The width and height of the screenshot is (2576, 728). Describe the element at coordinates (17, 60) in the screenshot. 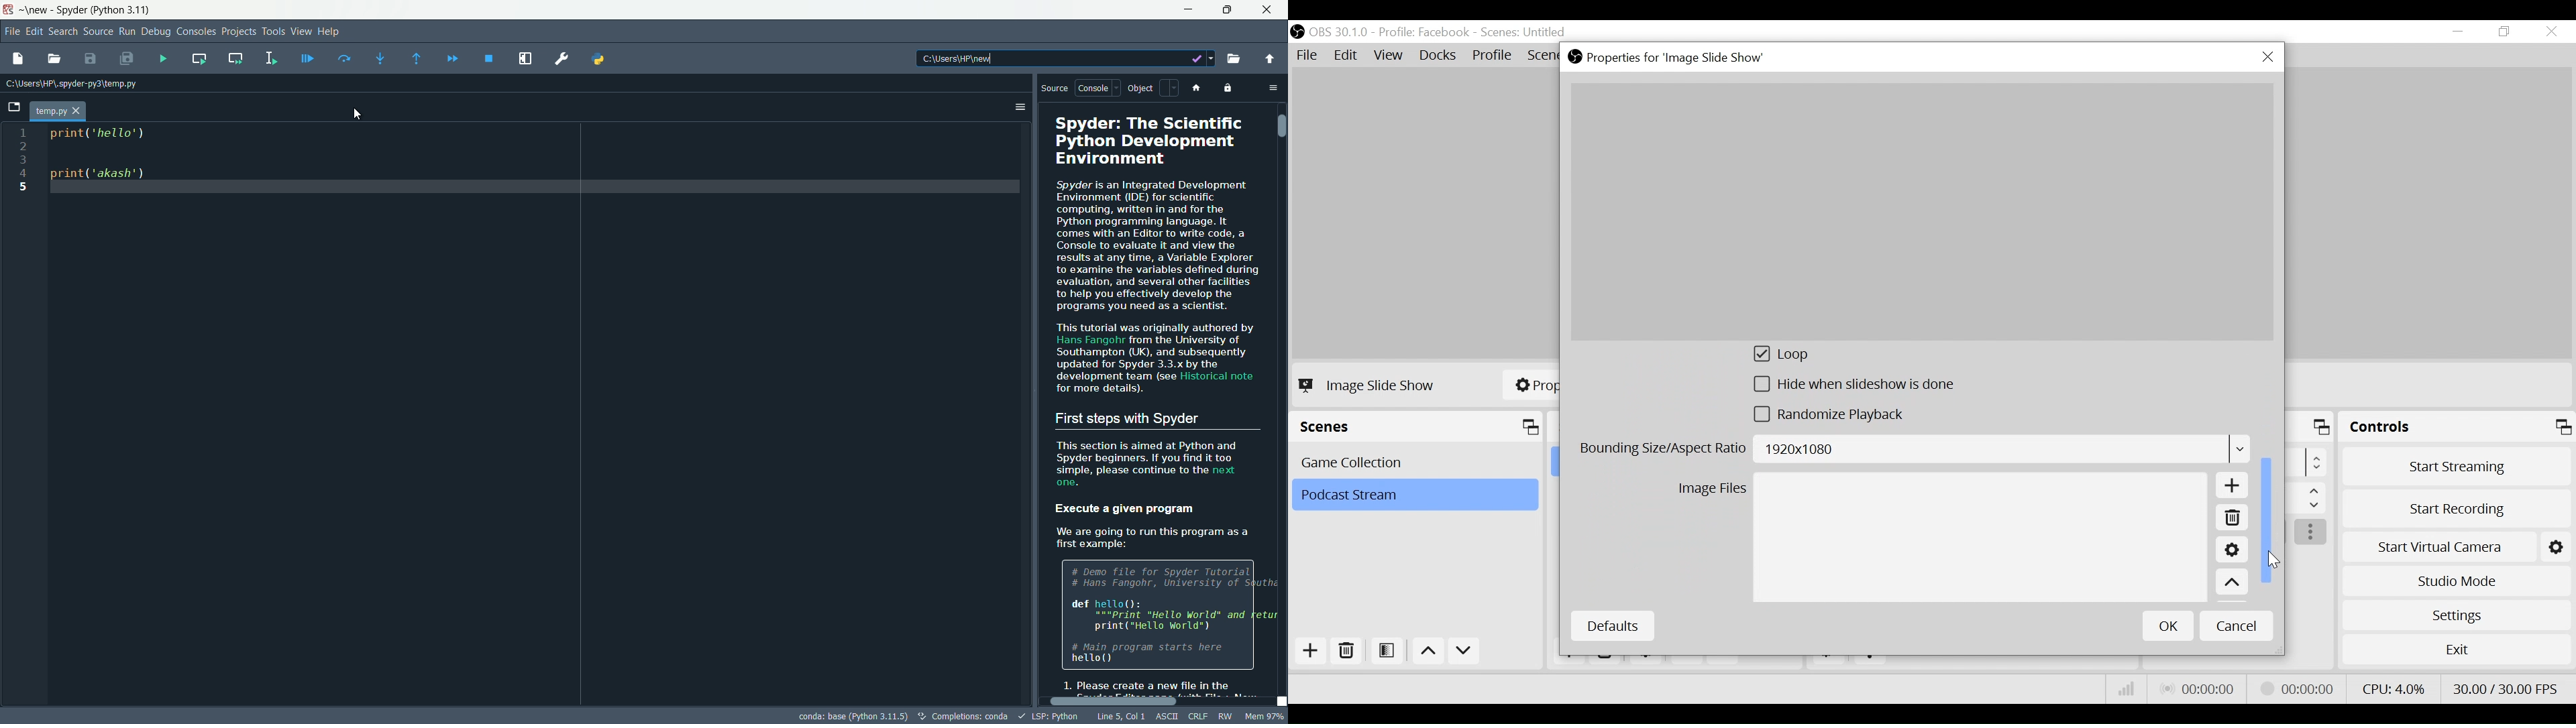

I see `new file` at that location.